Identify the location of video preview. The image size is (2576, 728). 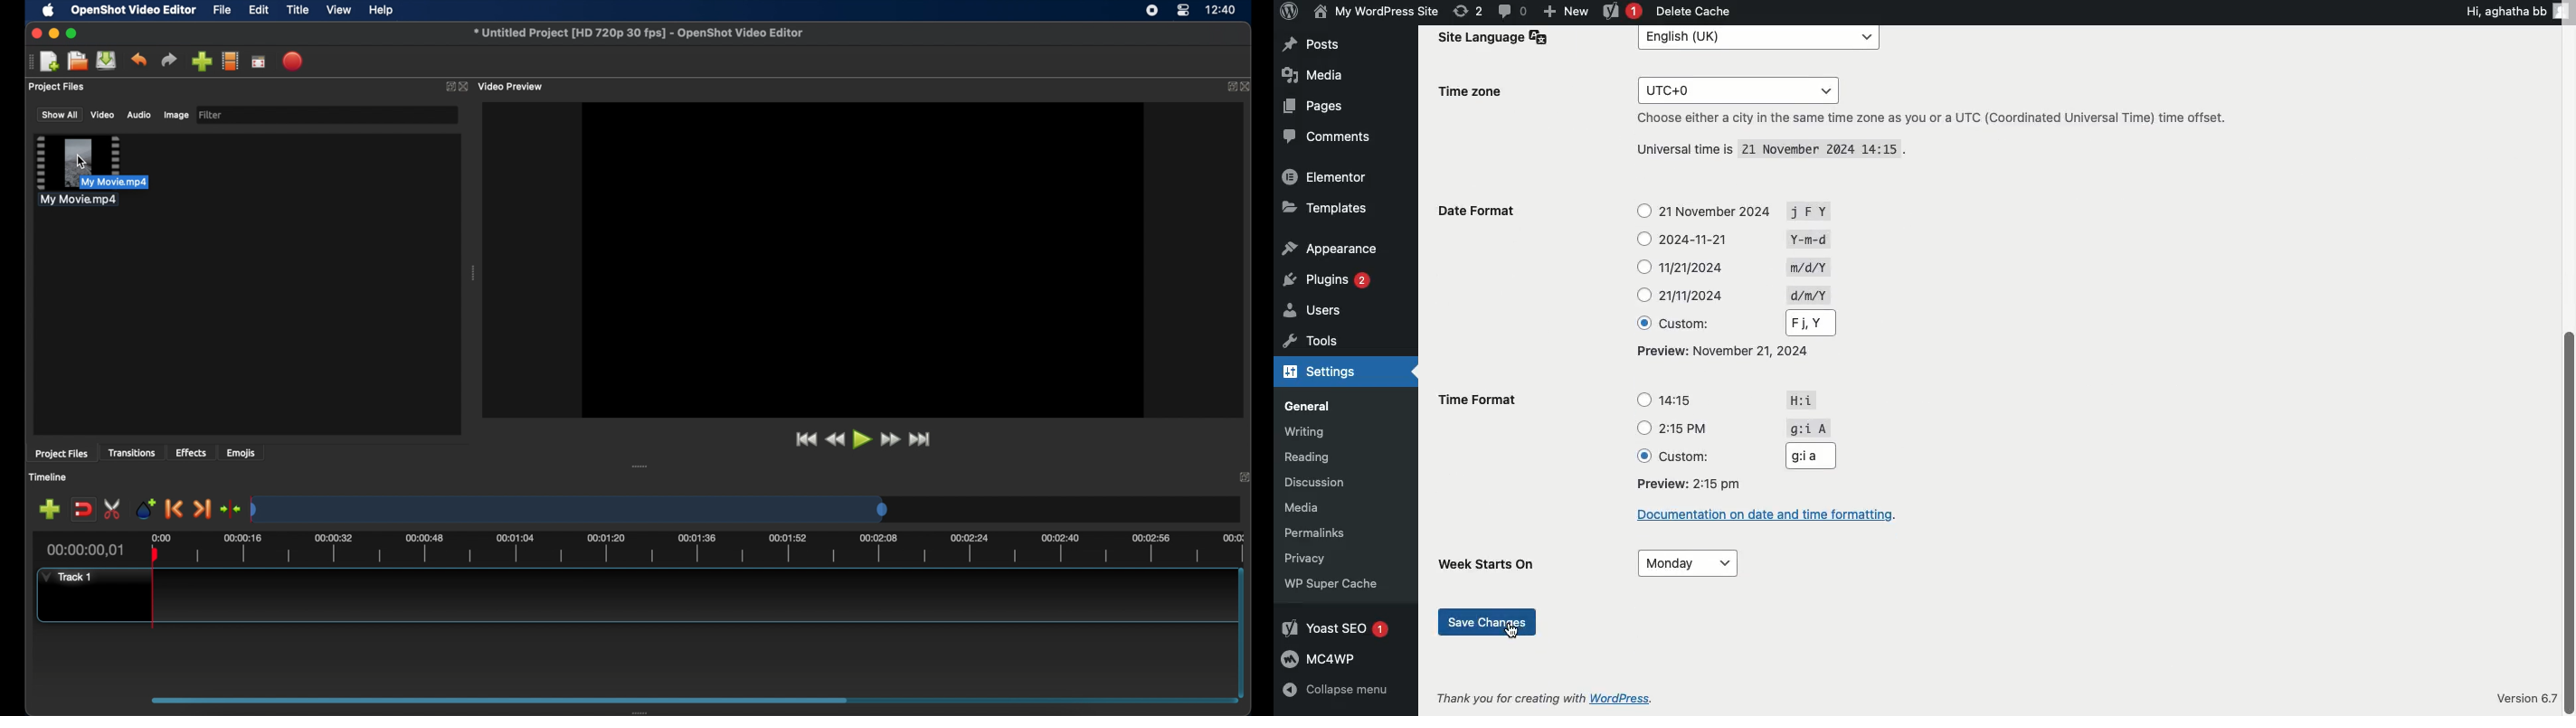
(512, 87).